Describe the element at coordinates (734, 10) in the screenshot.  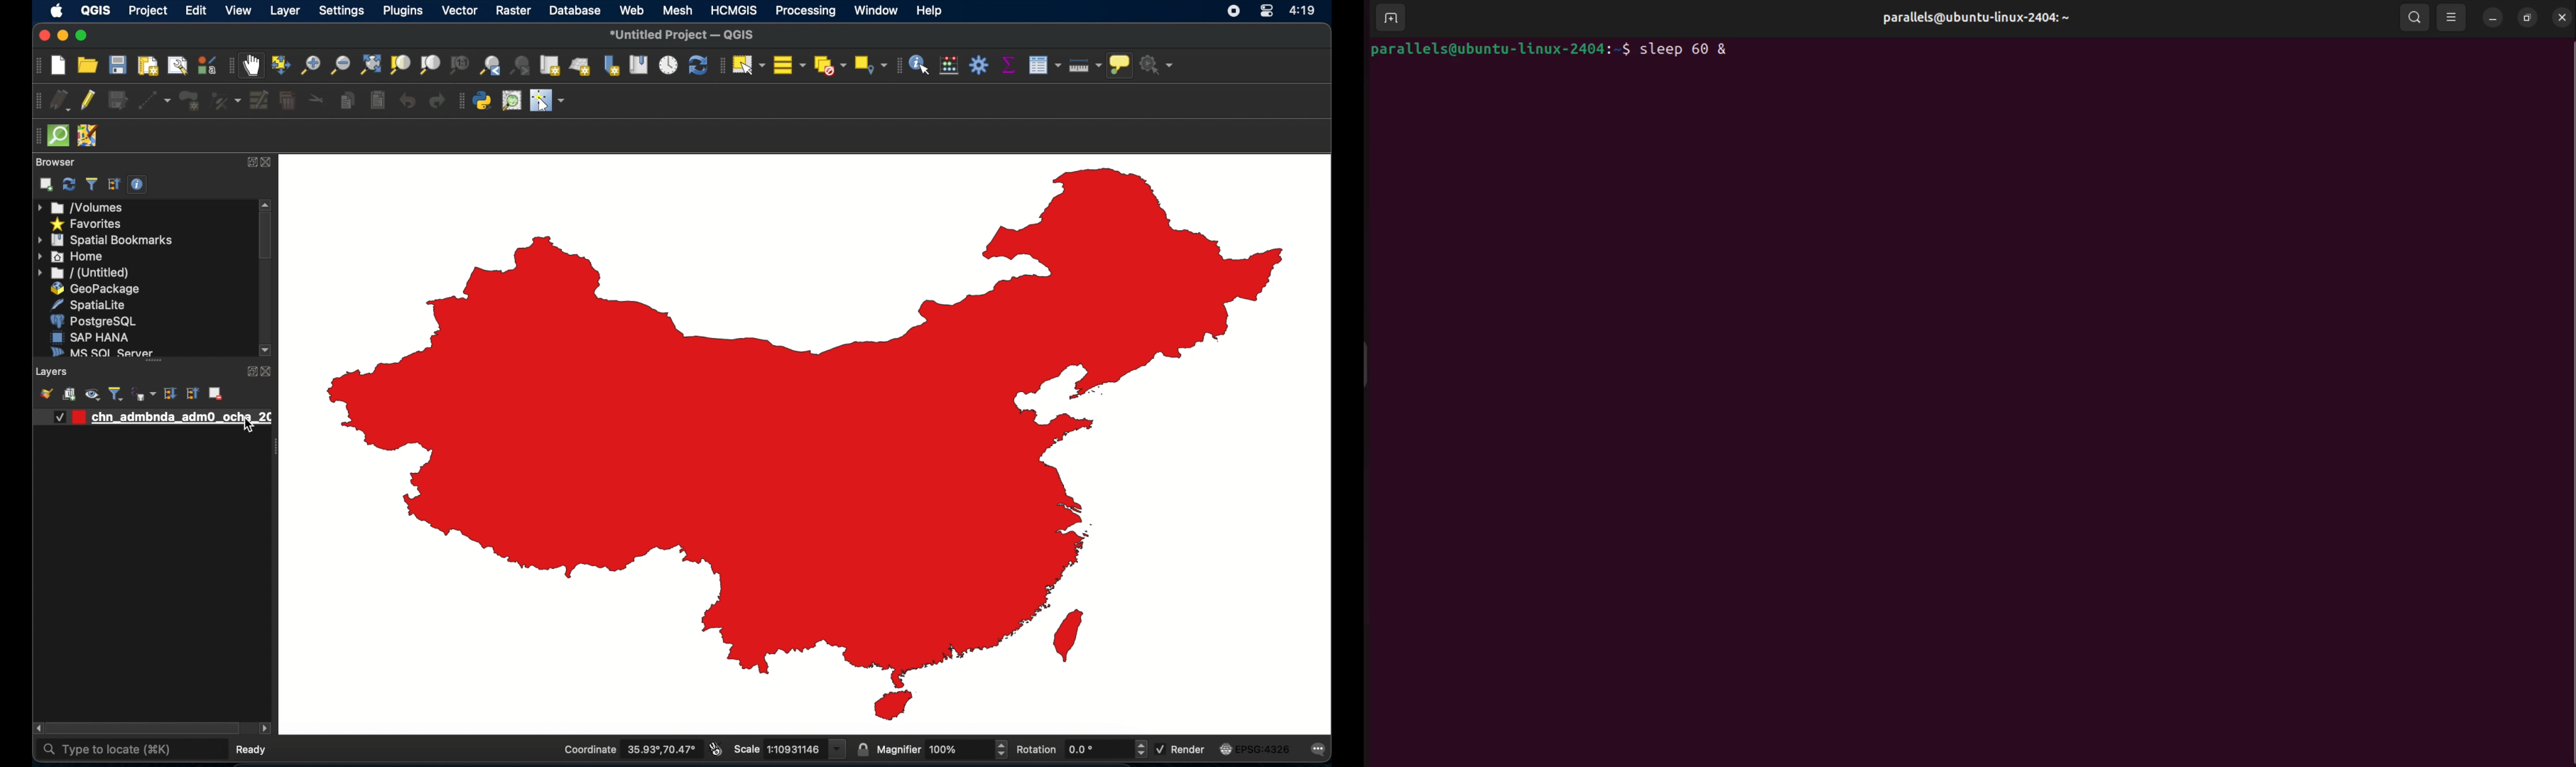
I see `HCMGIS` at that location.